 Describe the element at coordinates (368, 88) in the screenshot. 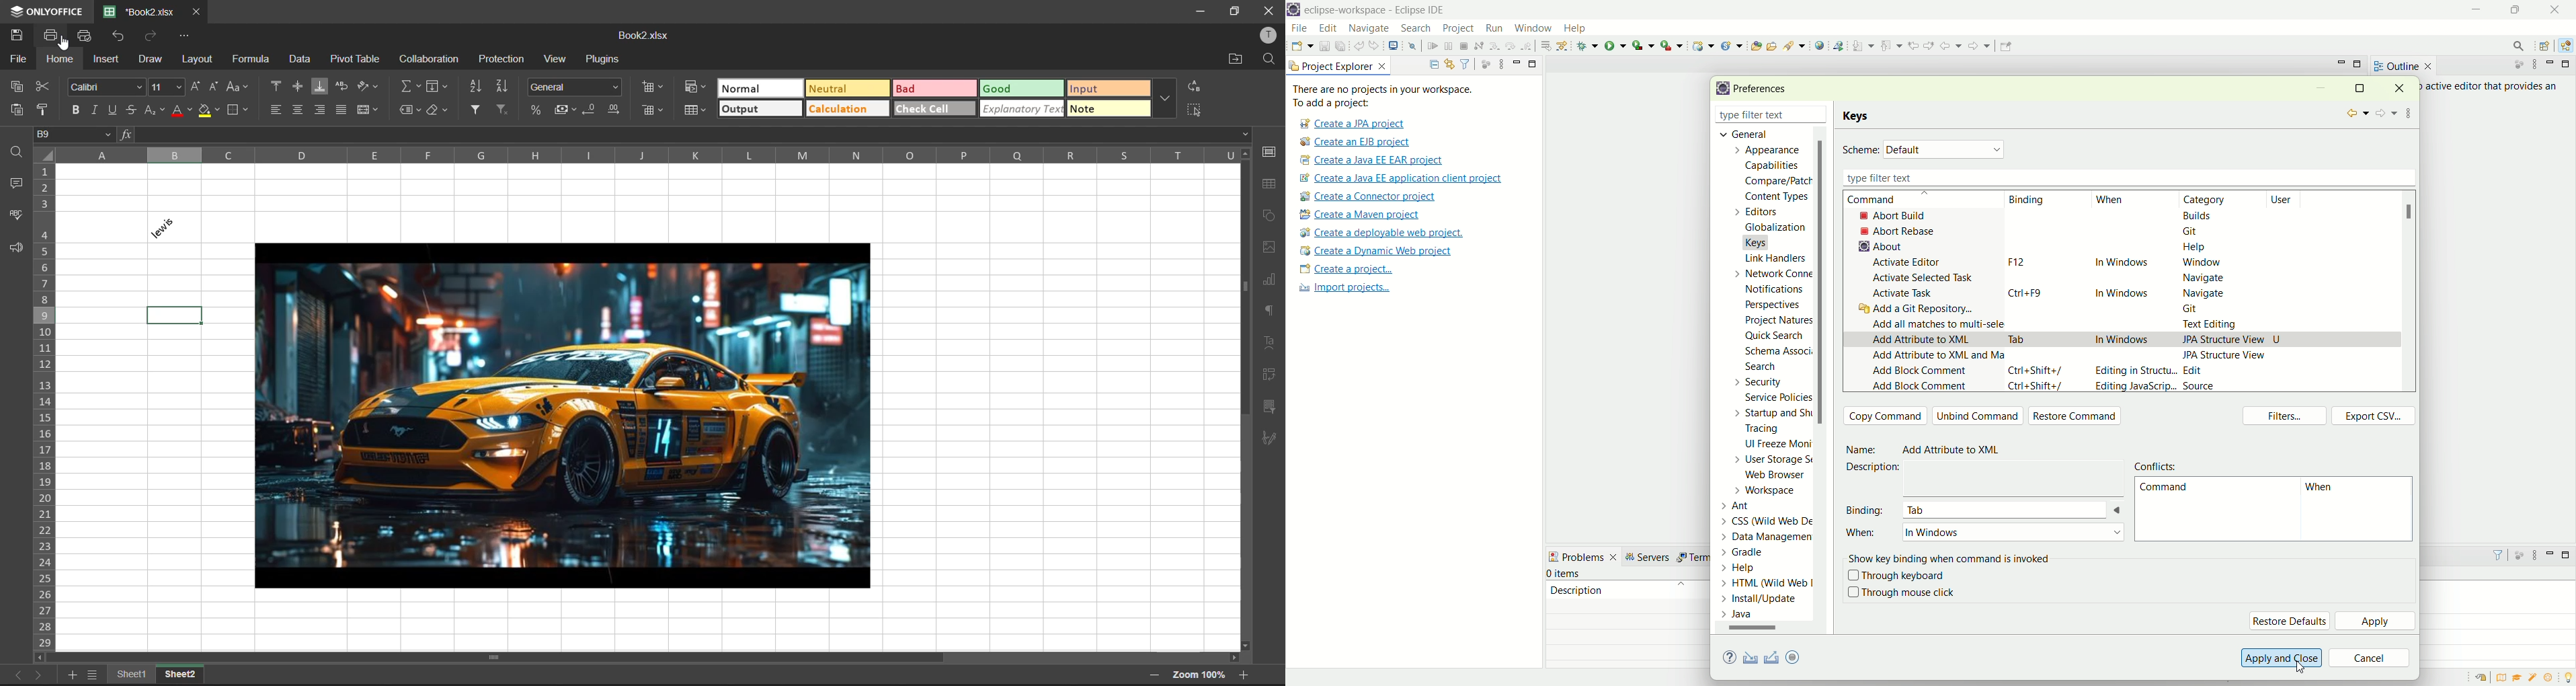

I see `orientation` at that location.